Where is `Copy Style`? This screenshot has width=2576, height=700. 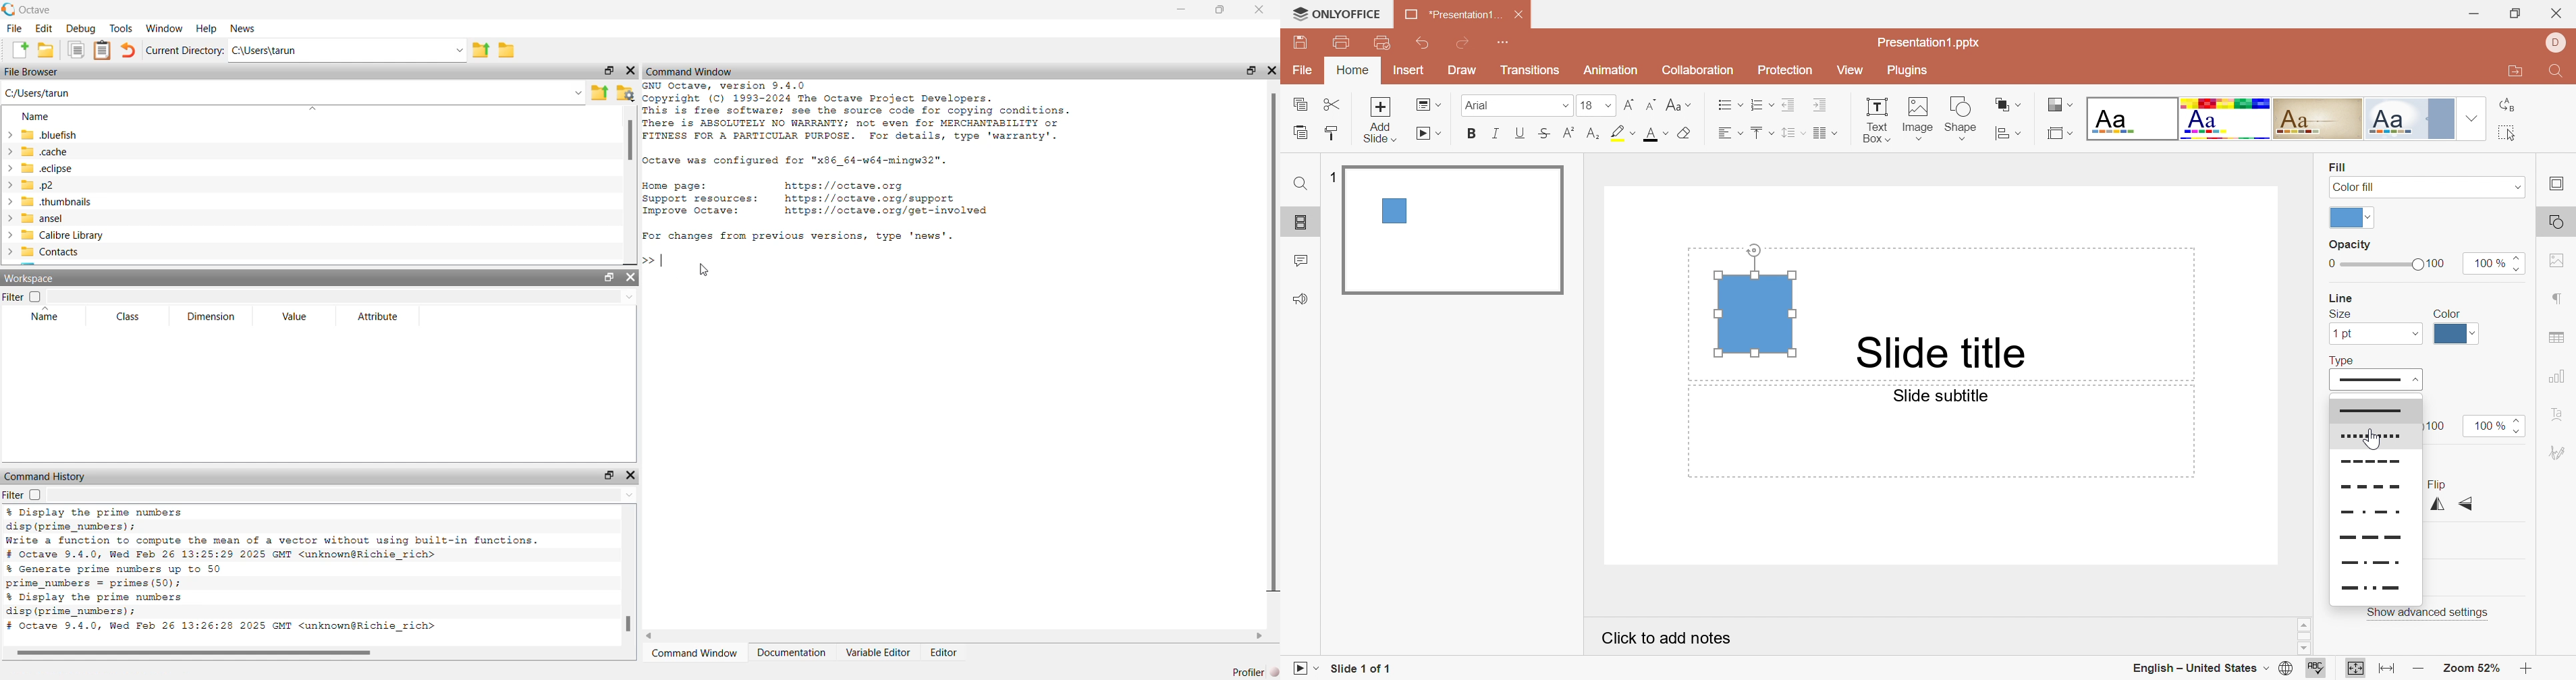 Copy Style is located at coordinates (1301, 133).